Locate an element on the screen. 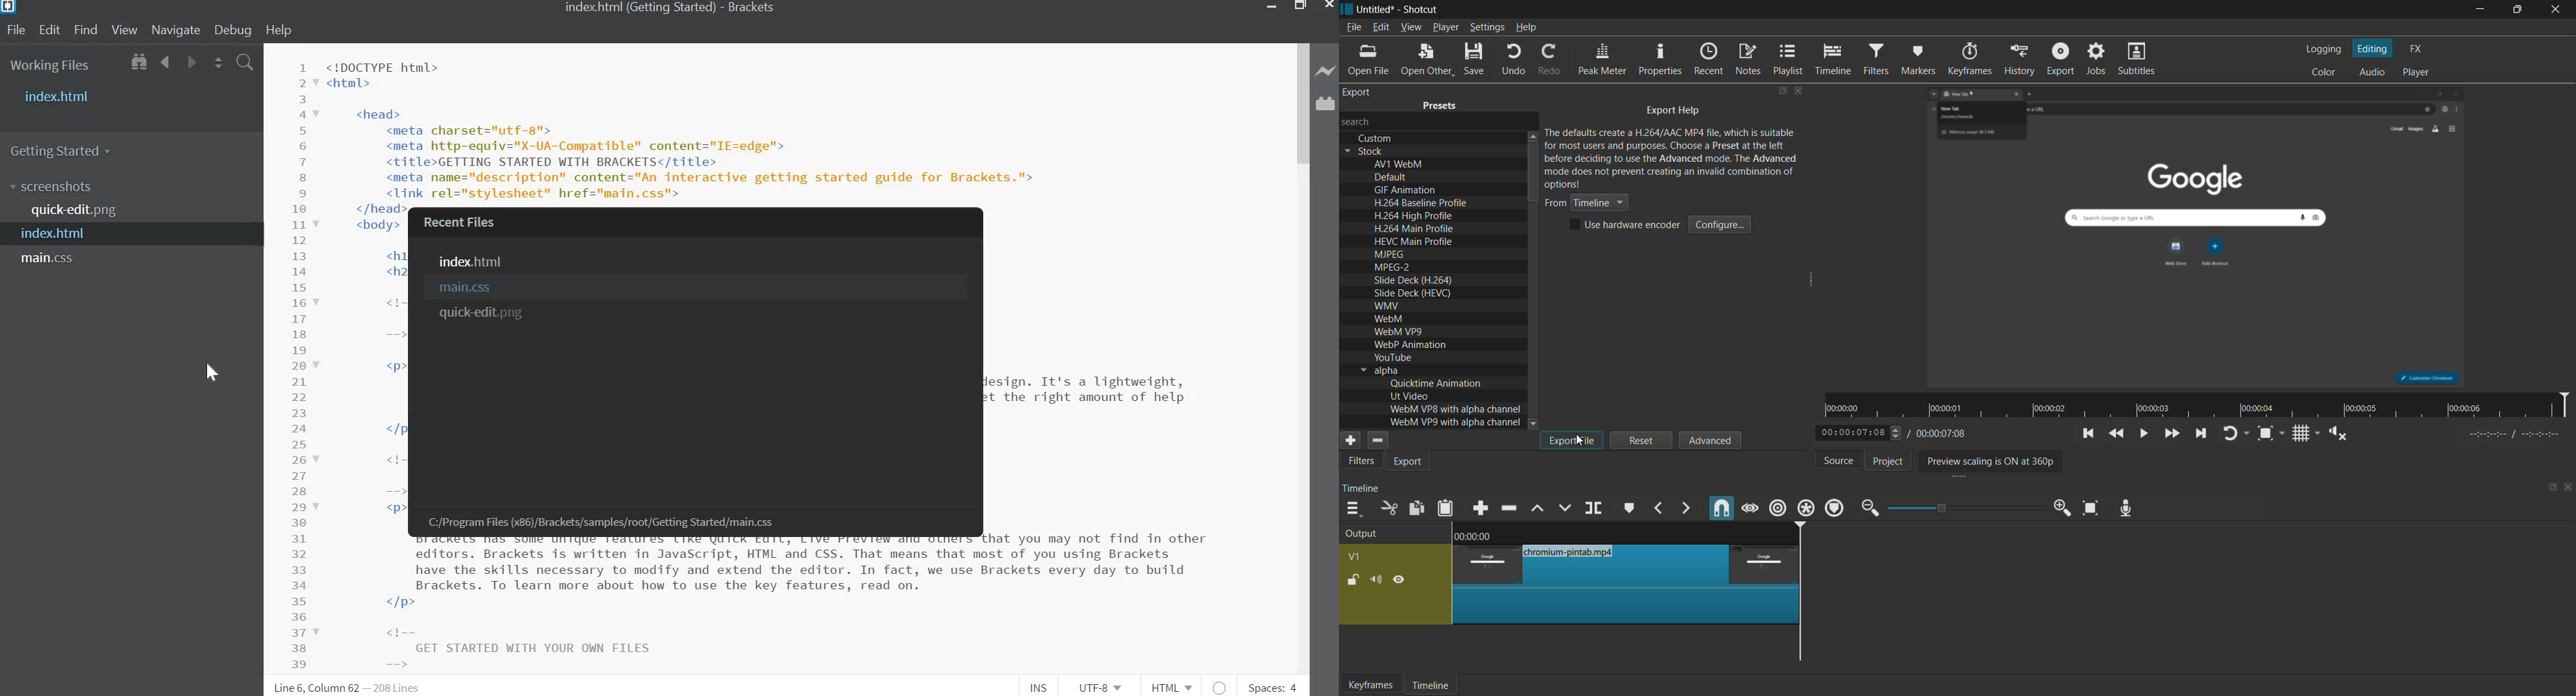  skip to the previous point is located at coordinates (2087, 433).